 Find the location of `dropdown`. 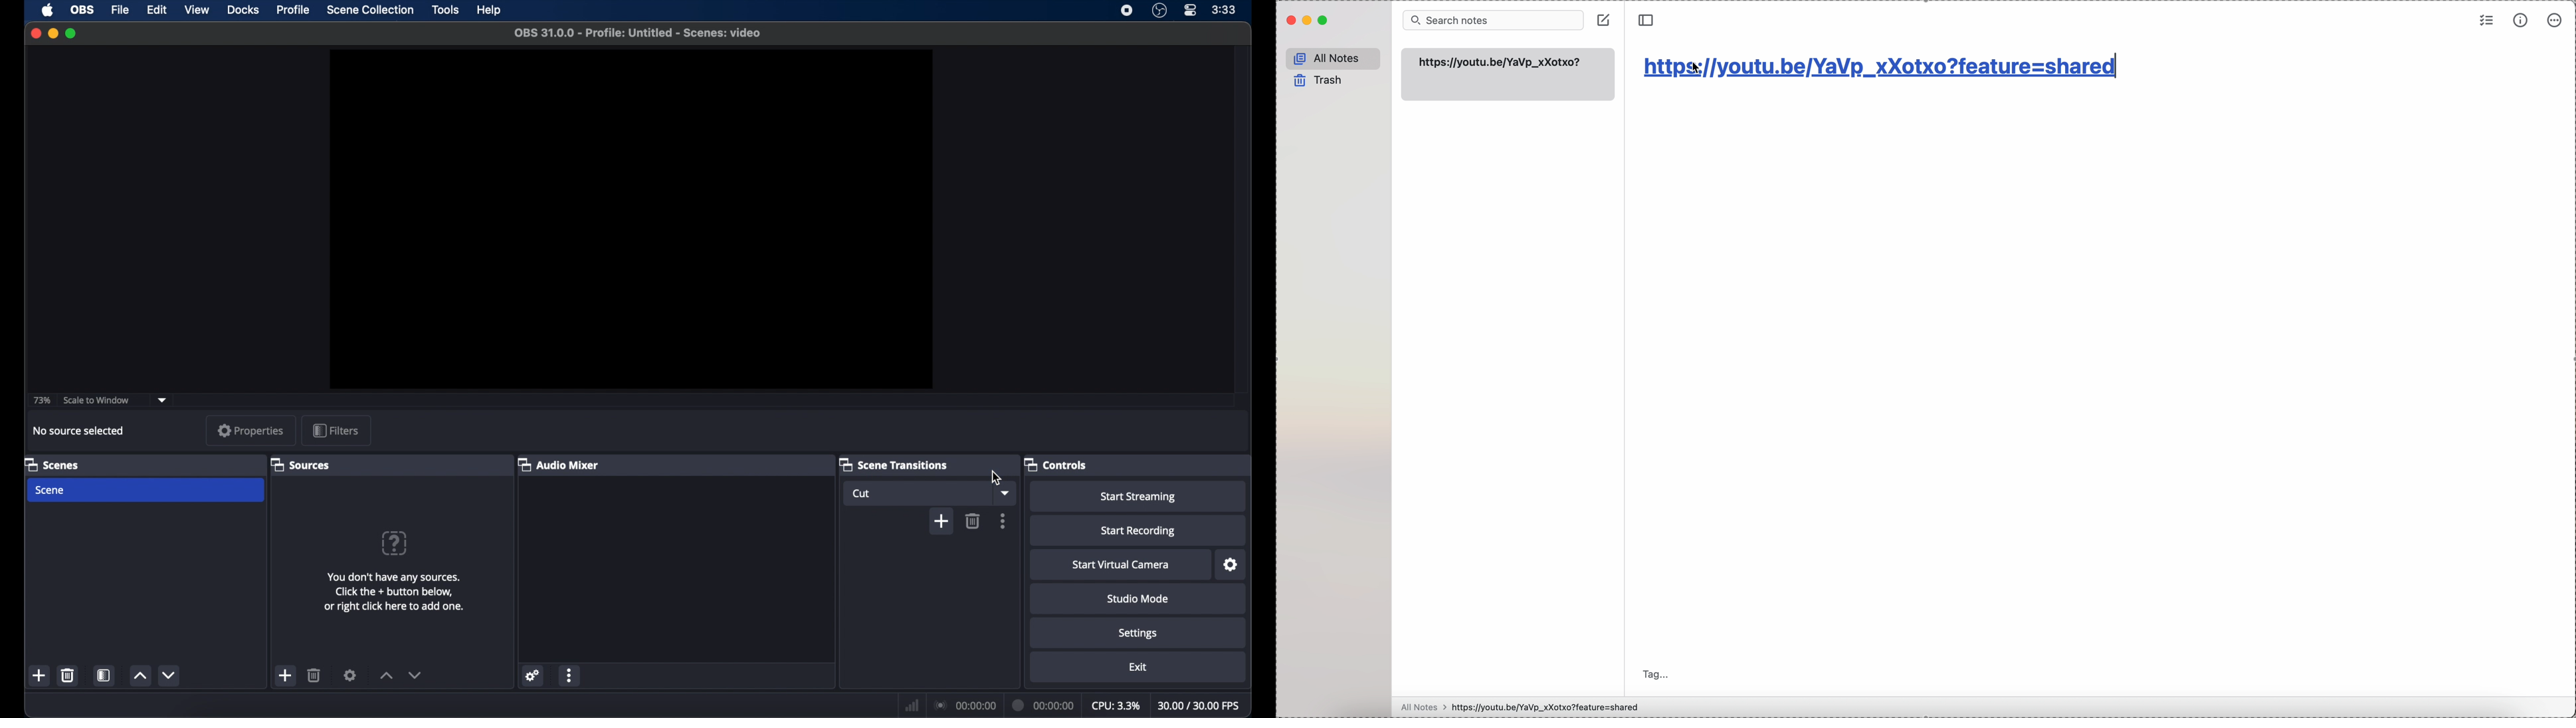

dropdown is located at coordinates (1007, 493).